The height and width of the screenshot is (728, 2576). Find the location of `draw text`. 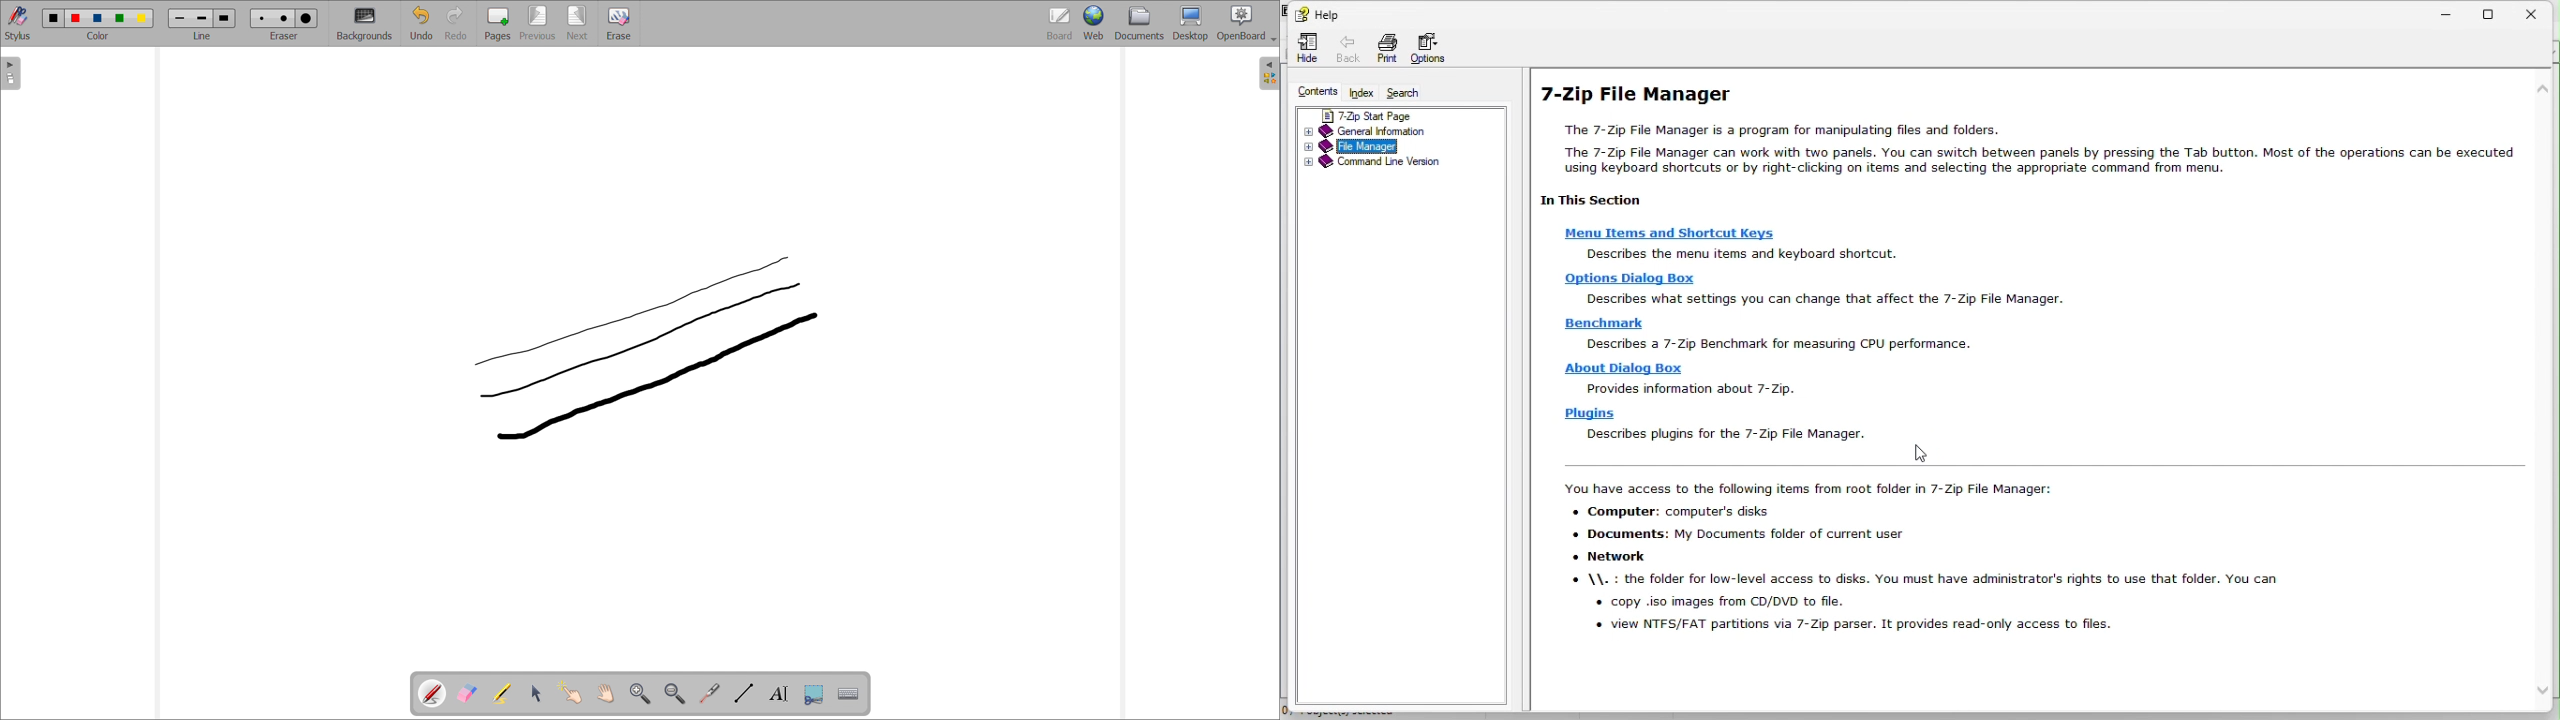

draw text is located at coordinates (780, 694).